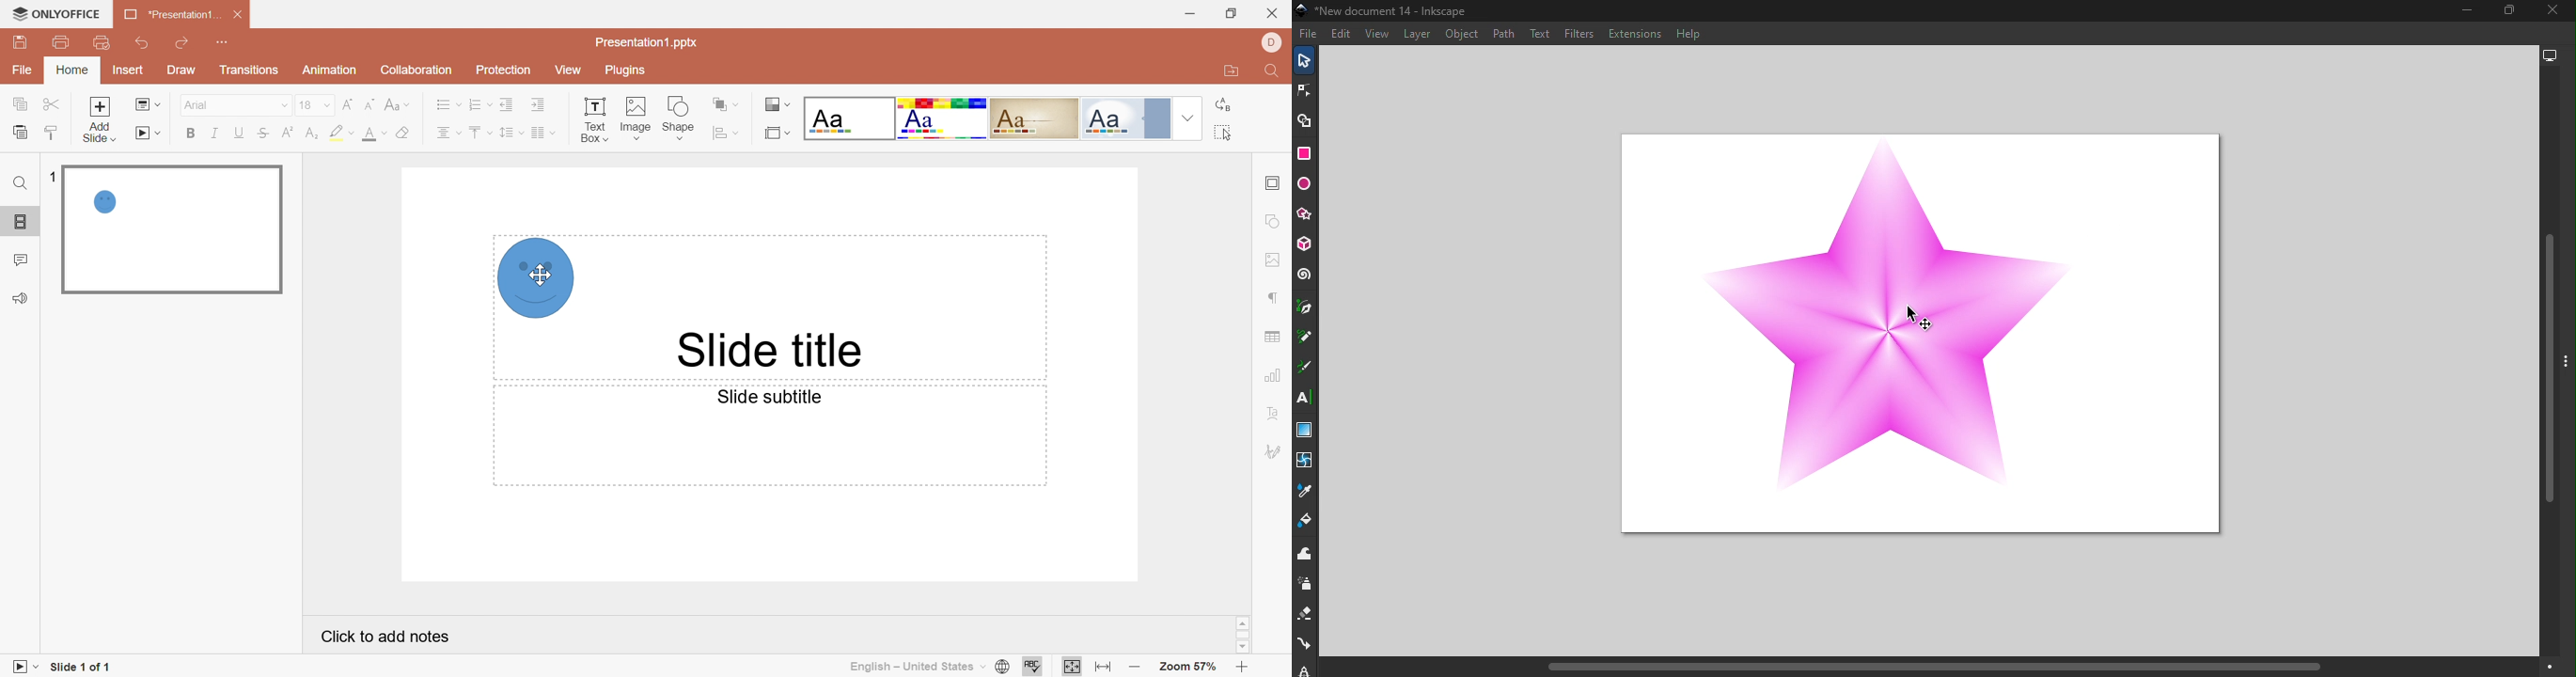  Describe the element at coordinates (1307, 614) in the screenshot. I see `Eraser tool` at that location.